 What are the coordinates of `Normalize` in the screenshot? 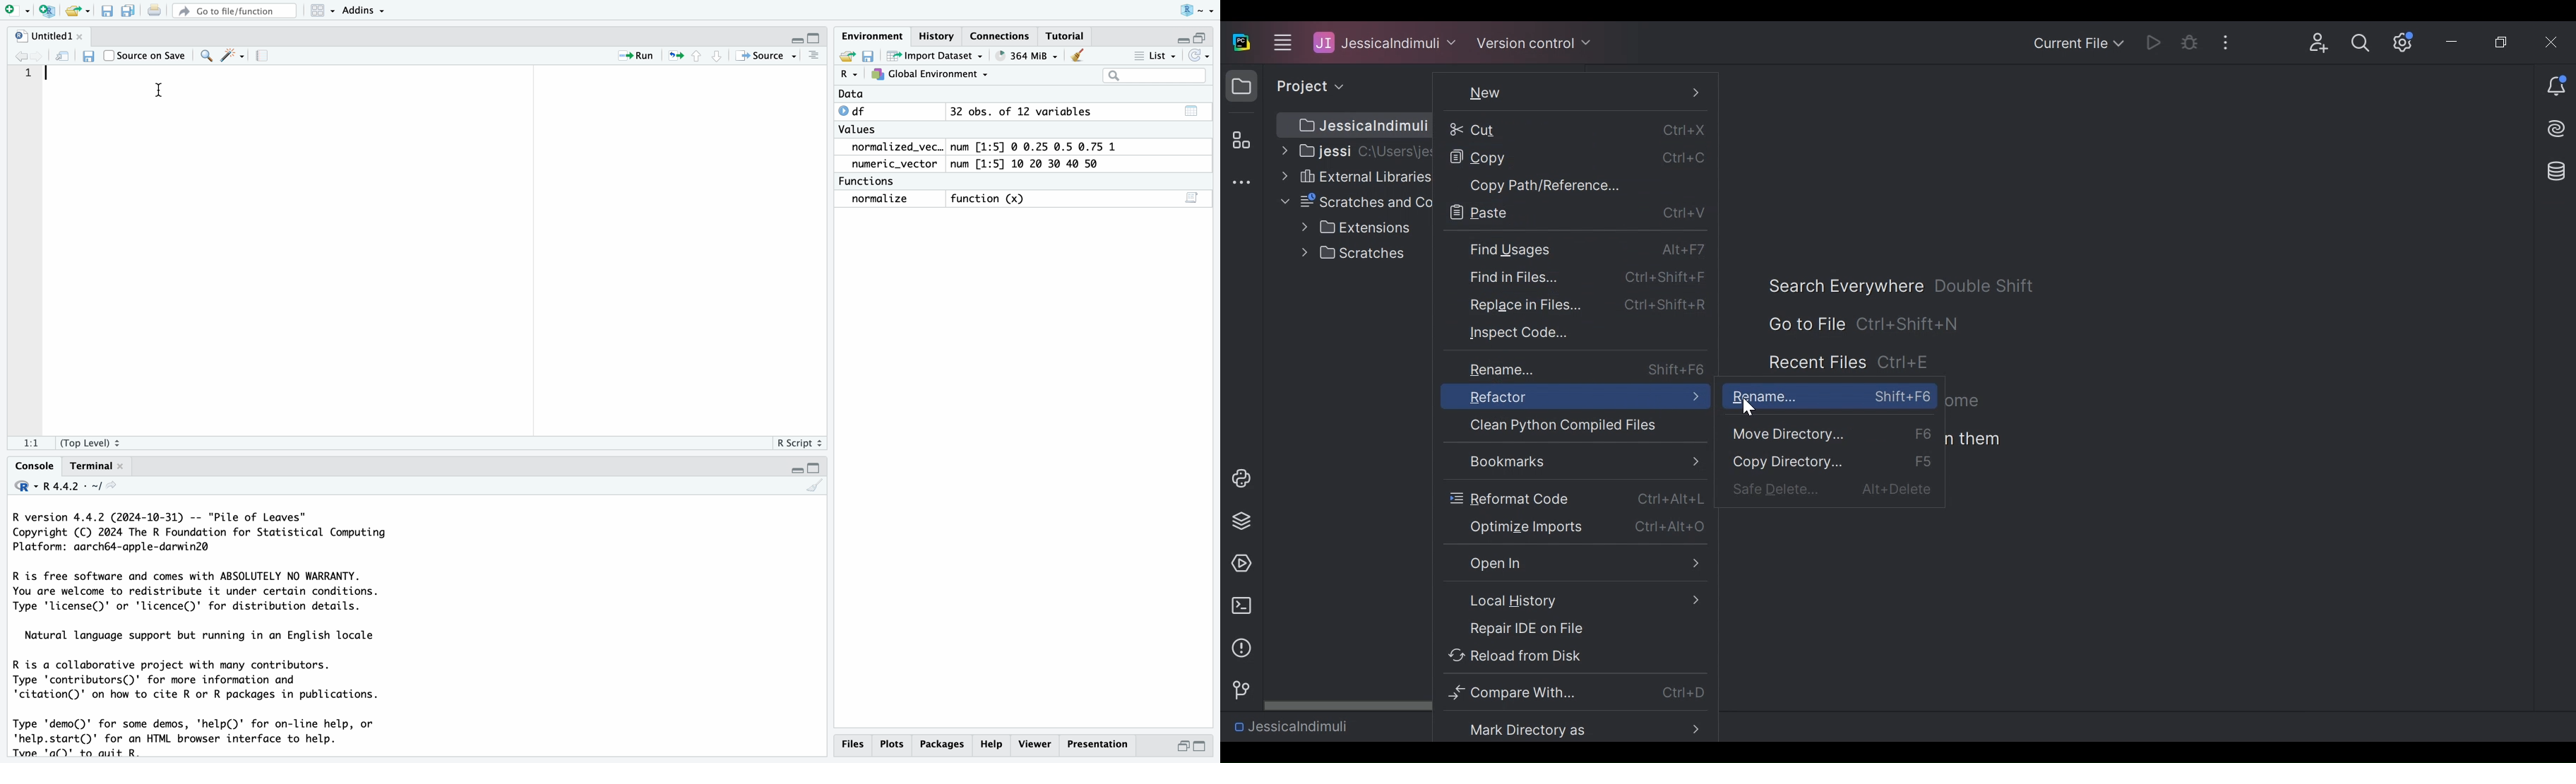 It's located at (882, 200).